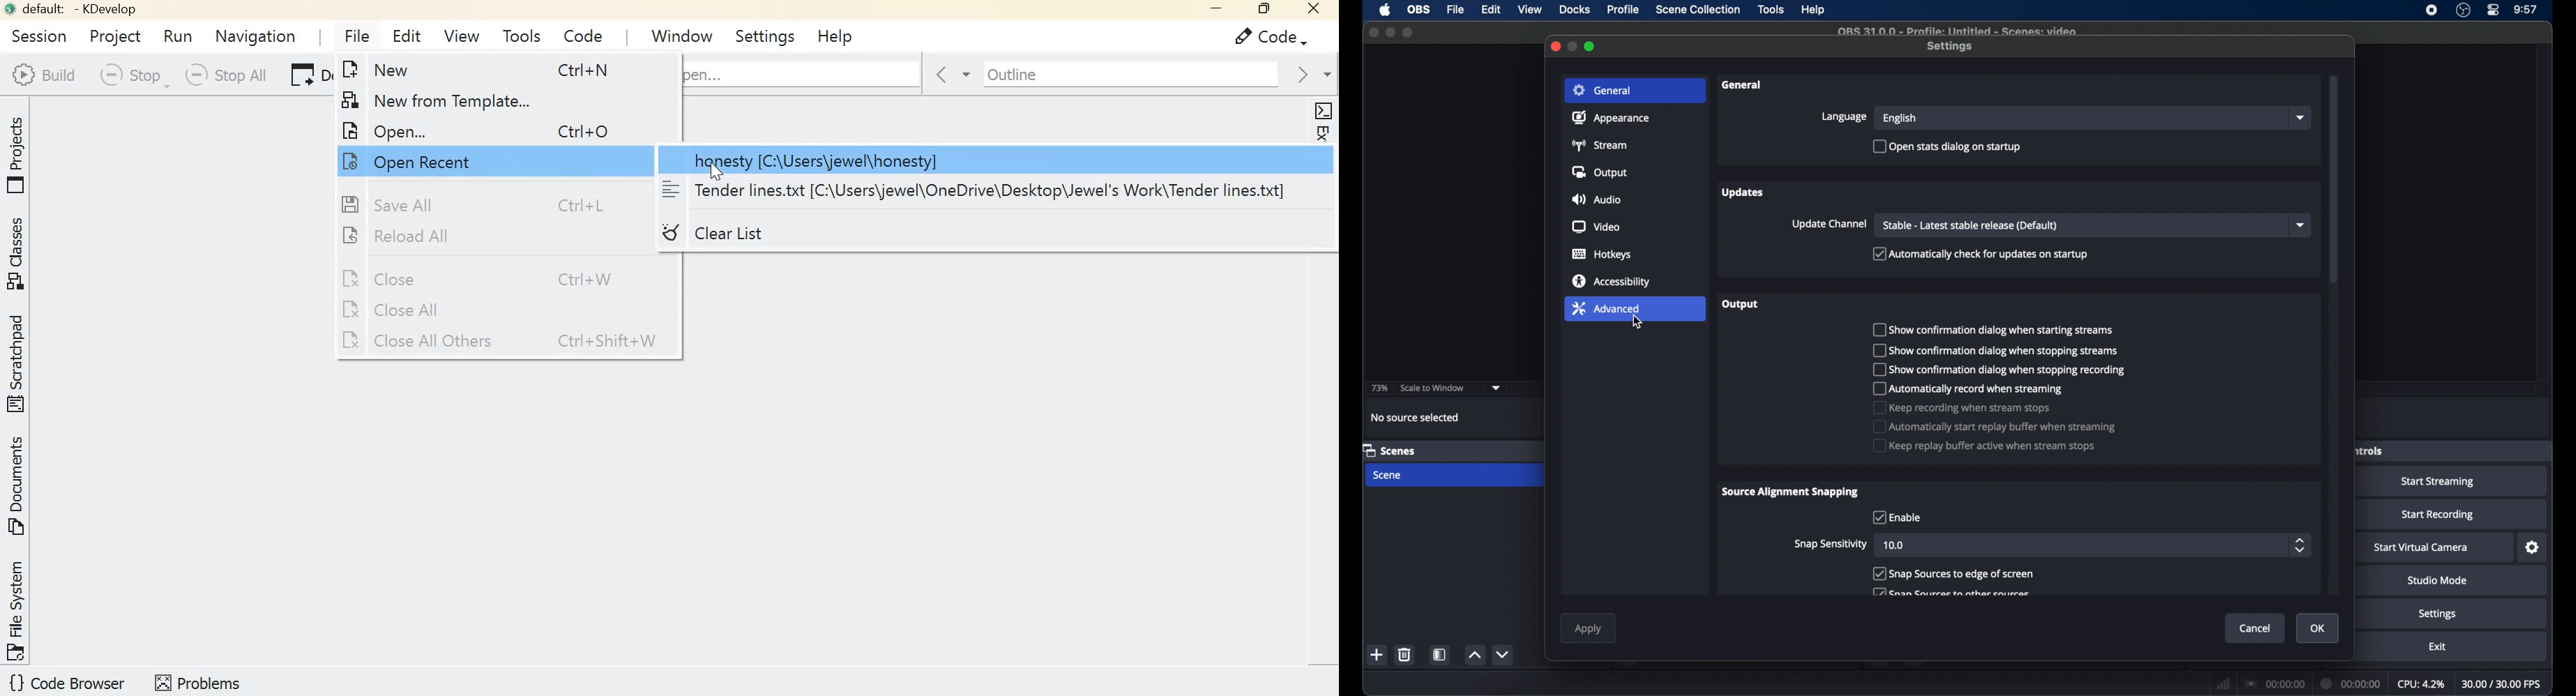  Describe the element at coordinates (1896, 517) in the screenshot. I see `checkbox` at that location.